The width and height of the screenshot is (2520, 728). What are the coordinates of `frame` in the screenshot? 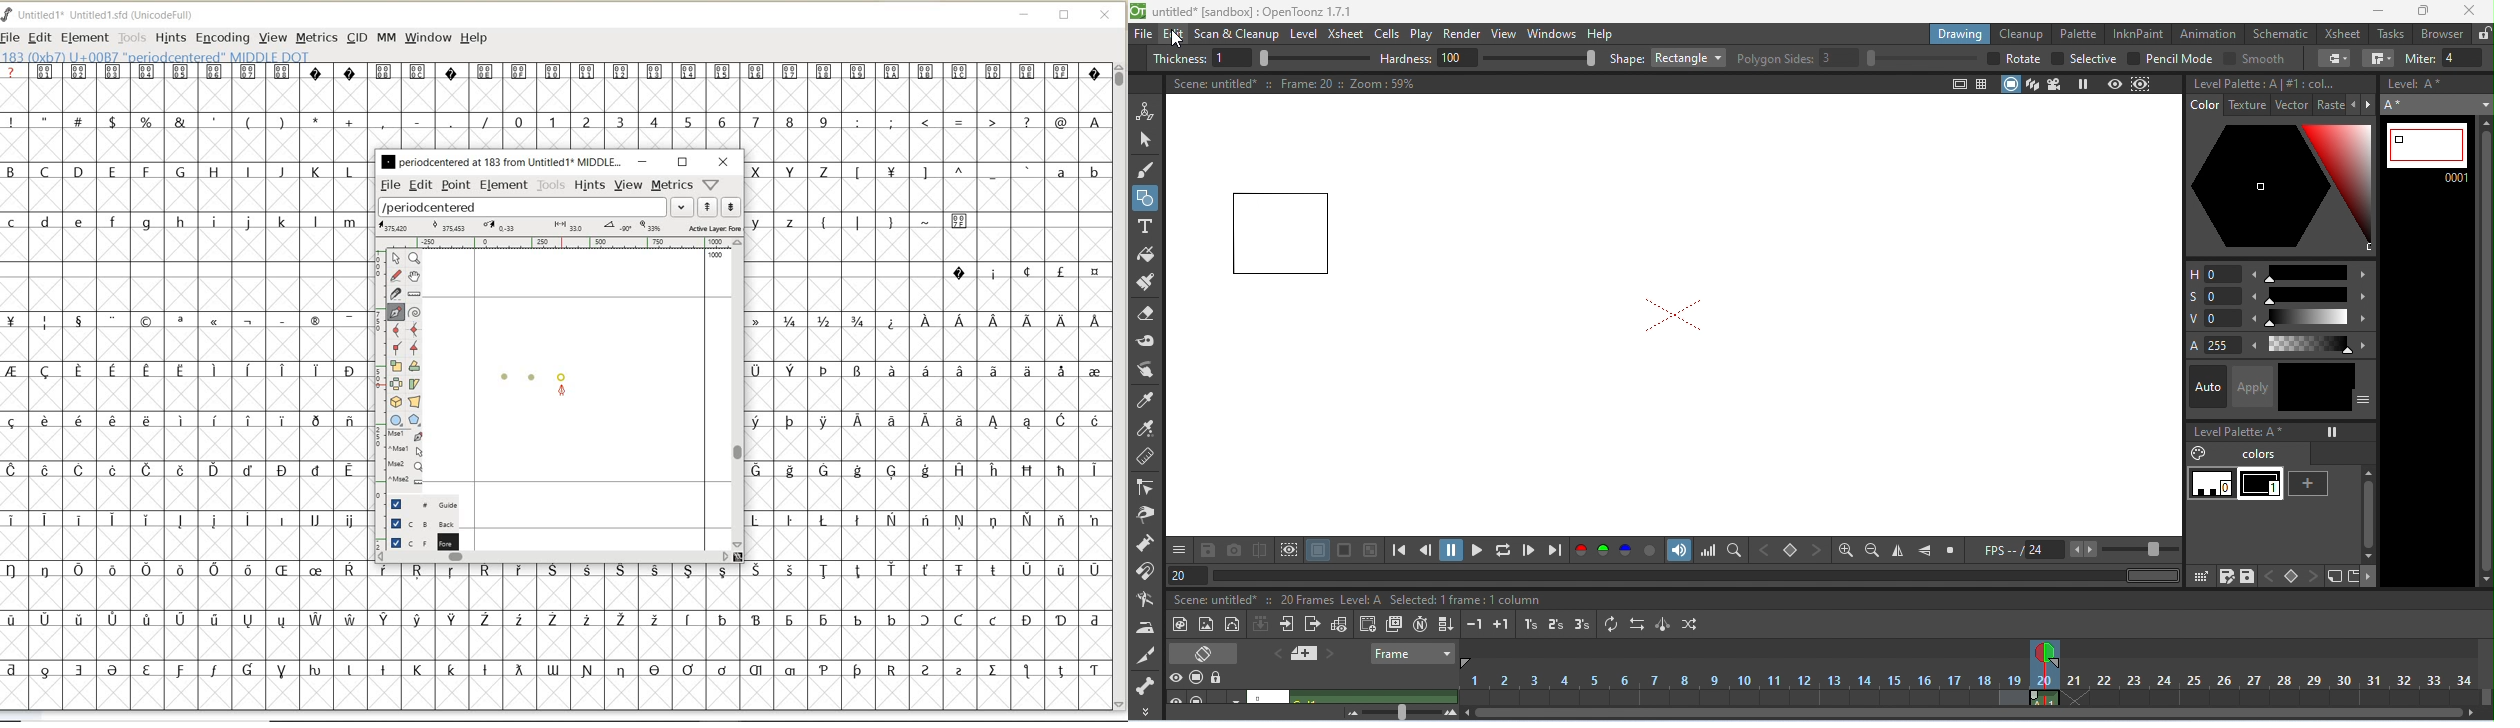 It's located at (1187, 573).